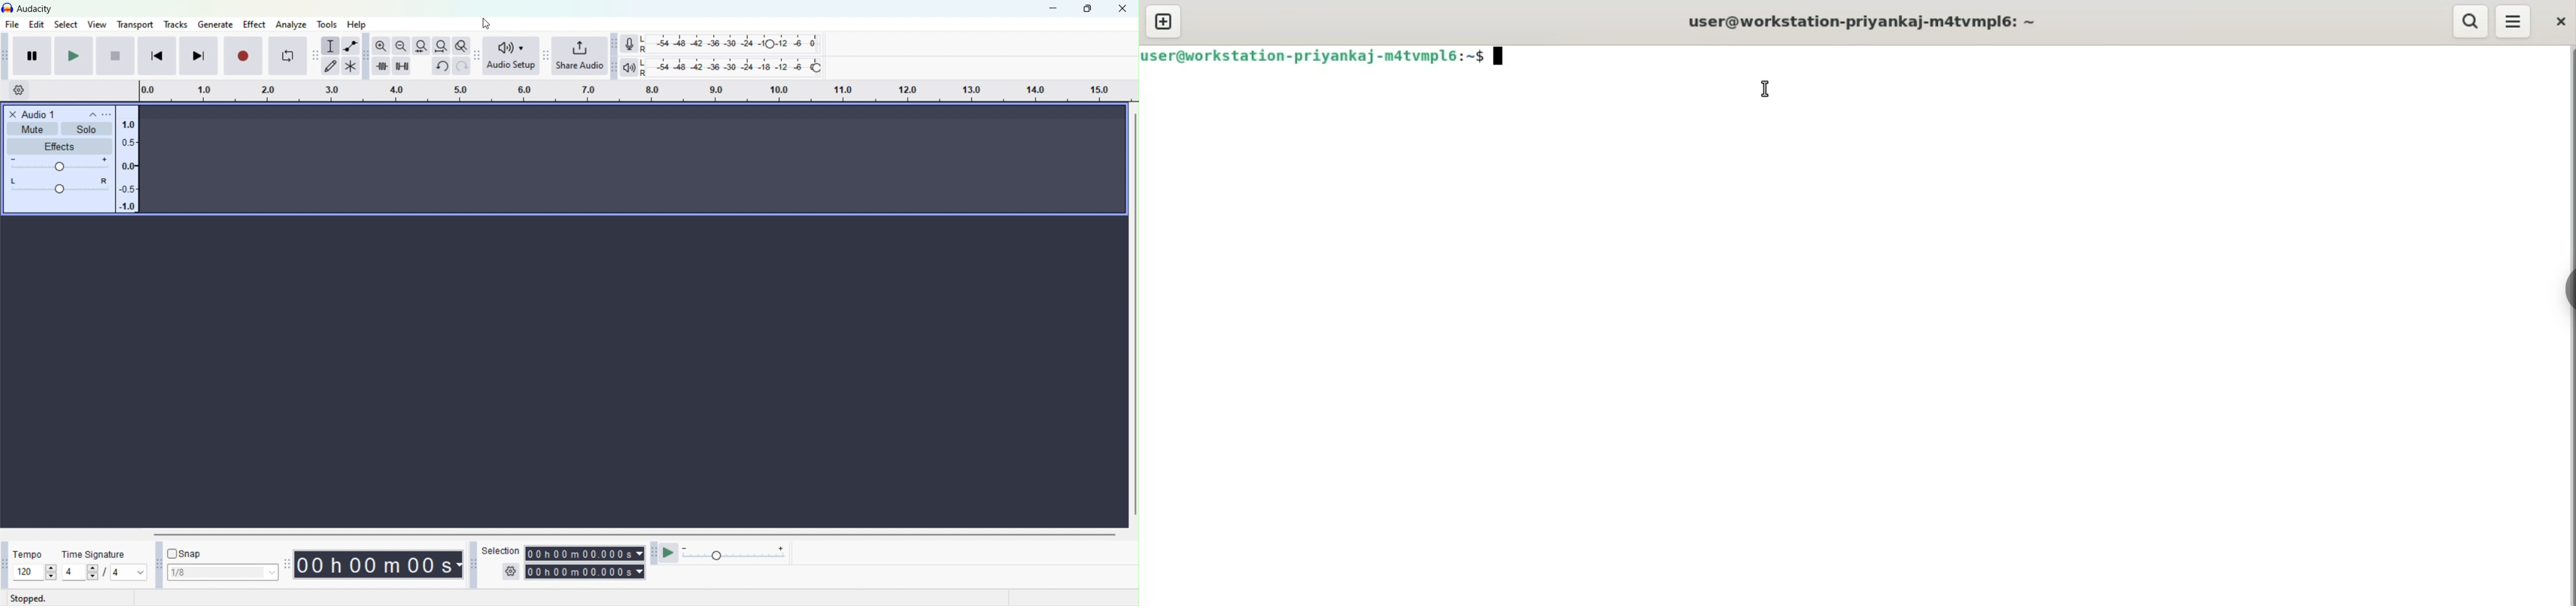 This screenshot has height=616, width=2576. I want to click on Select, so click(65, 25).